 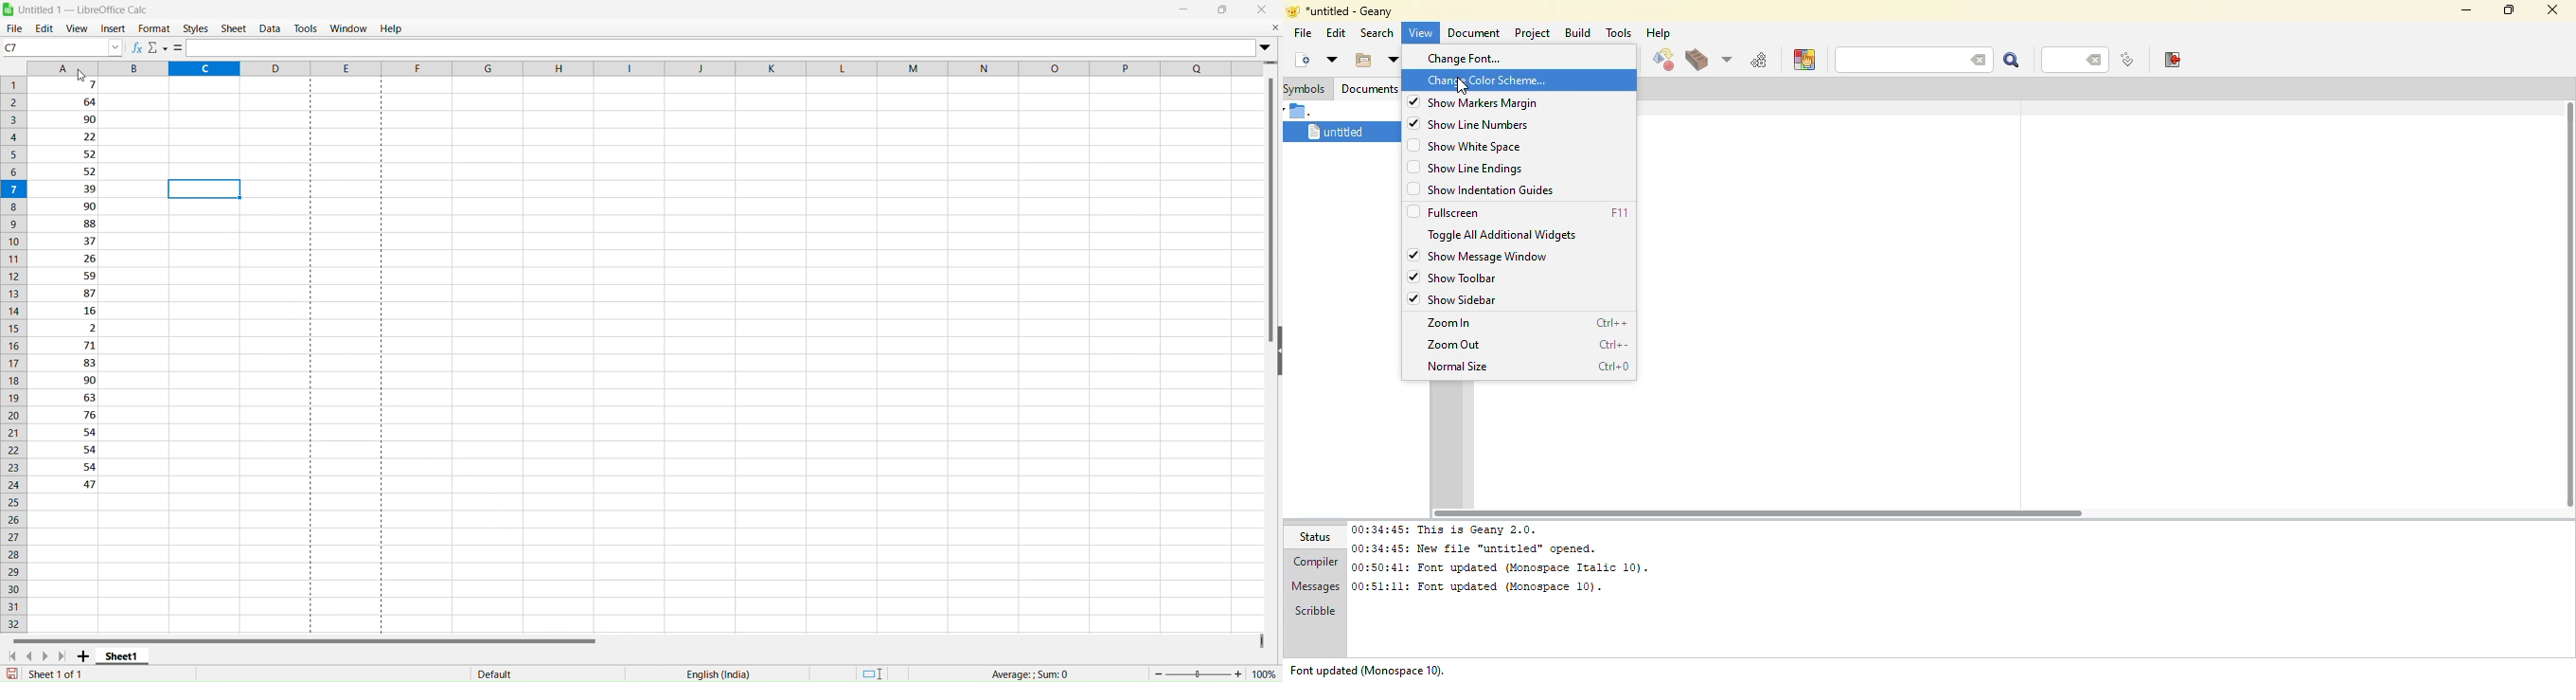 I want to click on Row Labels, so click(x=15, y=352).